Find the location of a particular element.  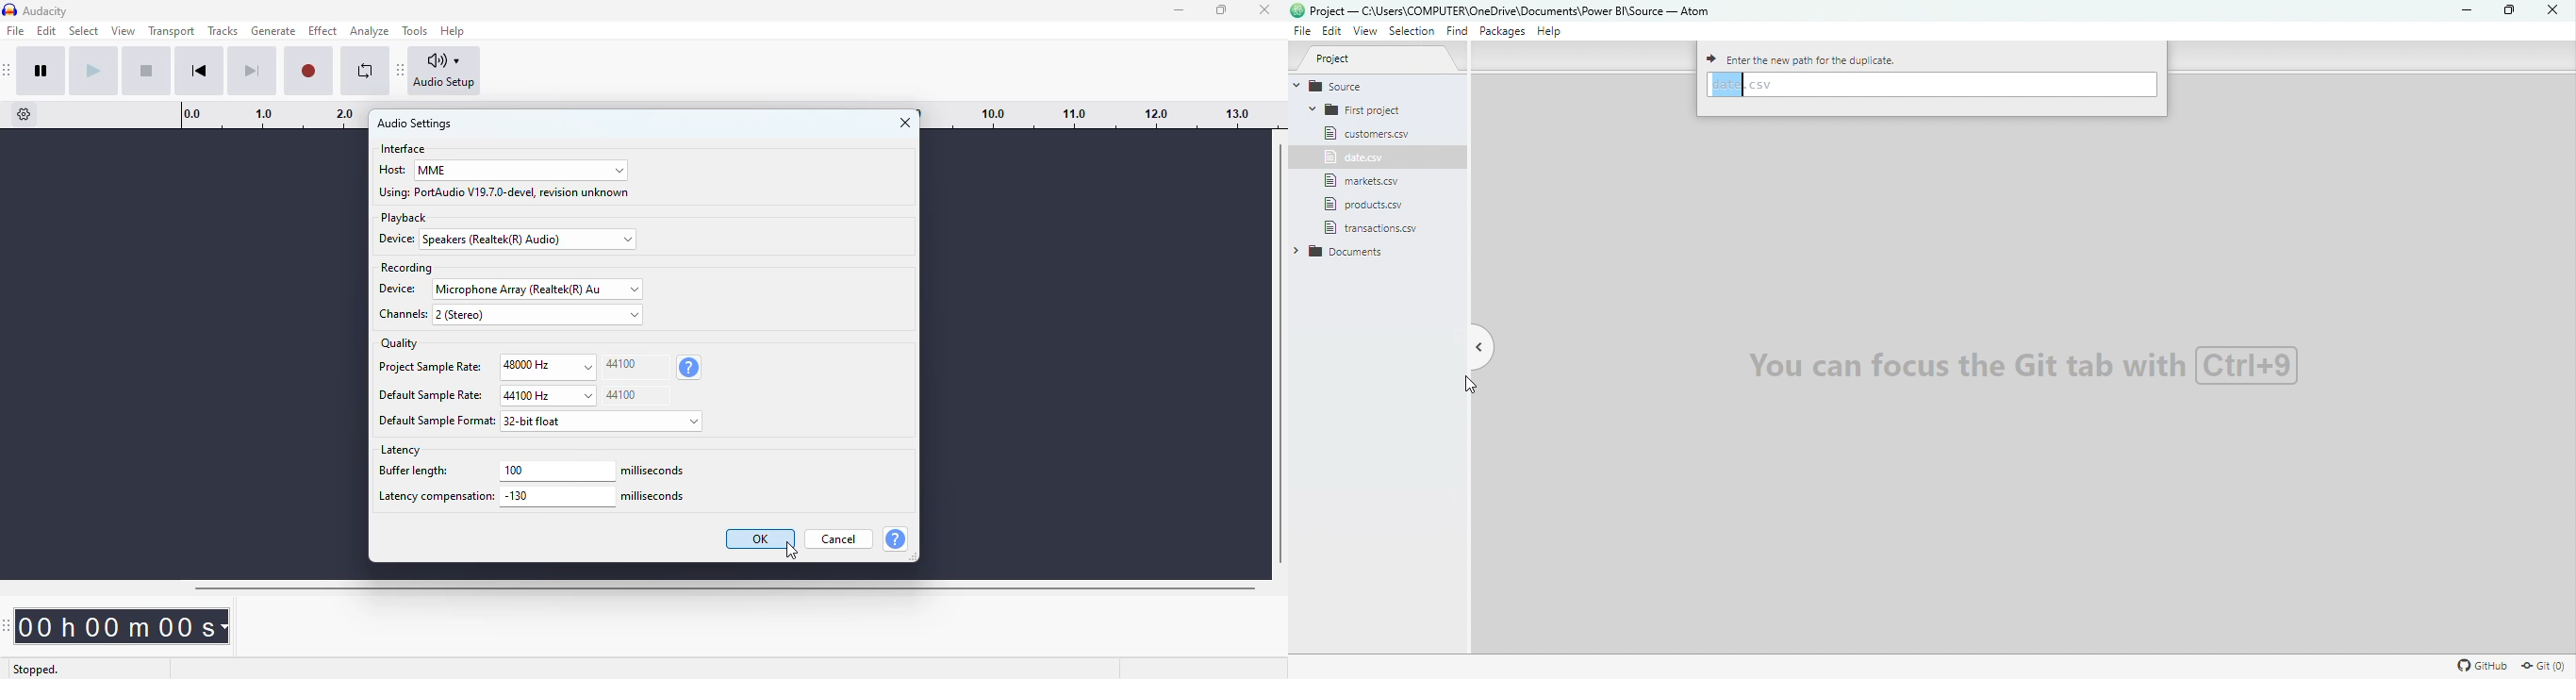

time is located at coordinates (126, 625).